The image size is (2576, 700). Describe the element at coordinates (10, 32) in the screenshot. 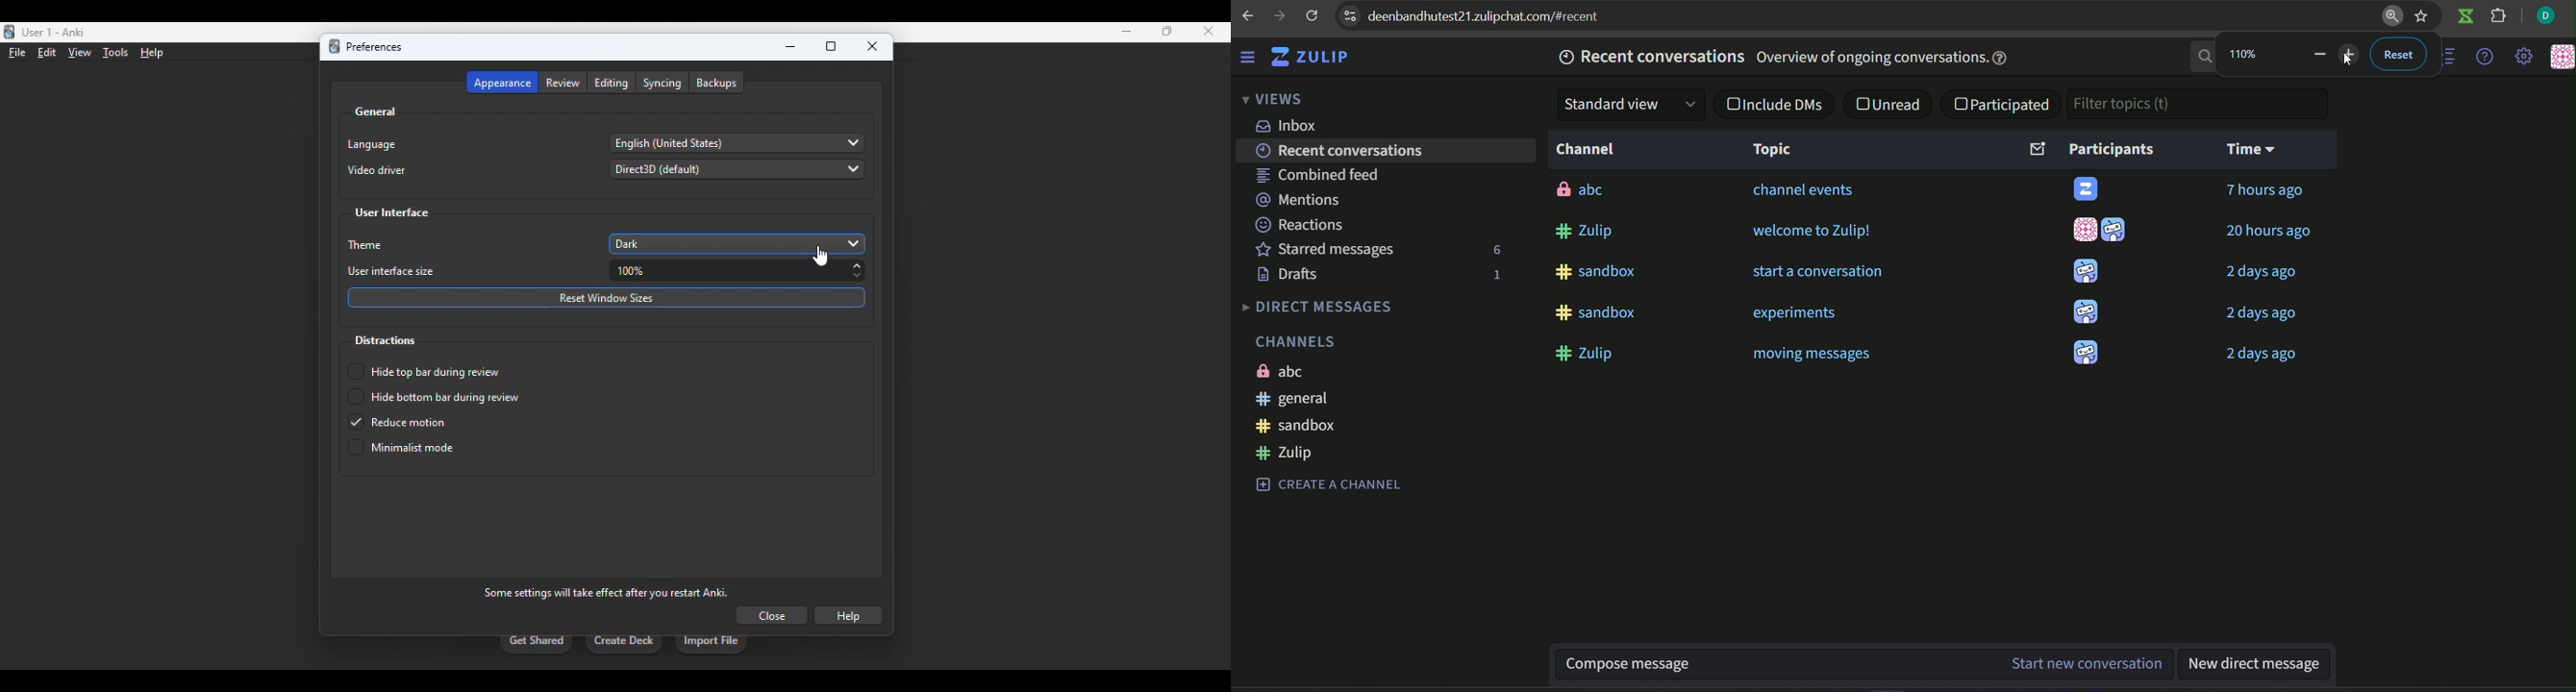

I see `logo` at that location.